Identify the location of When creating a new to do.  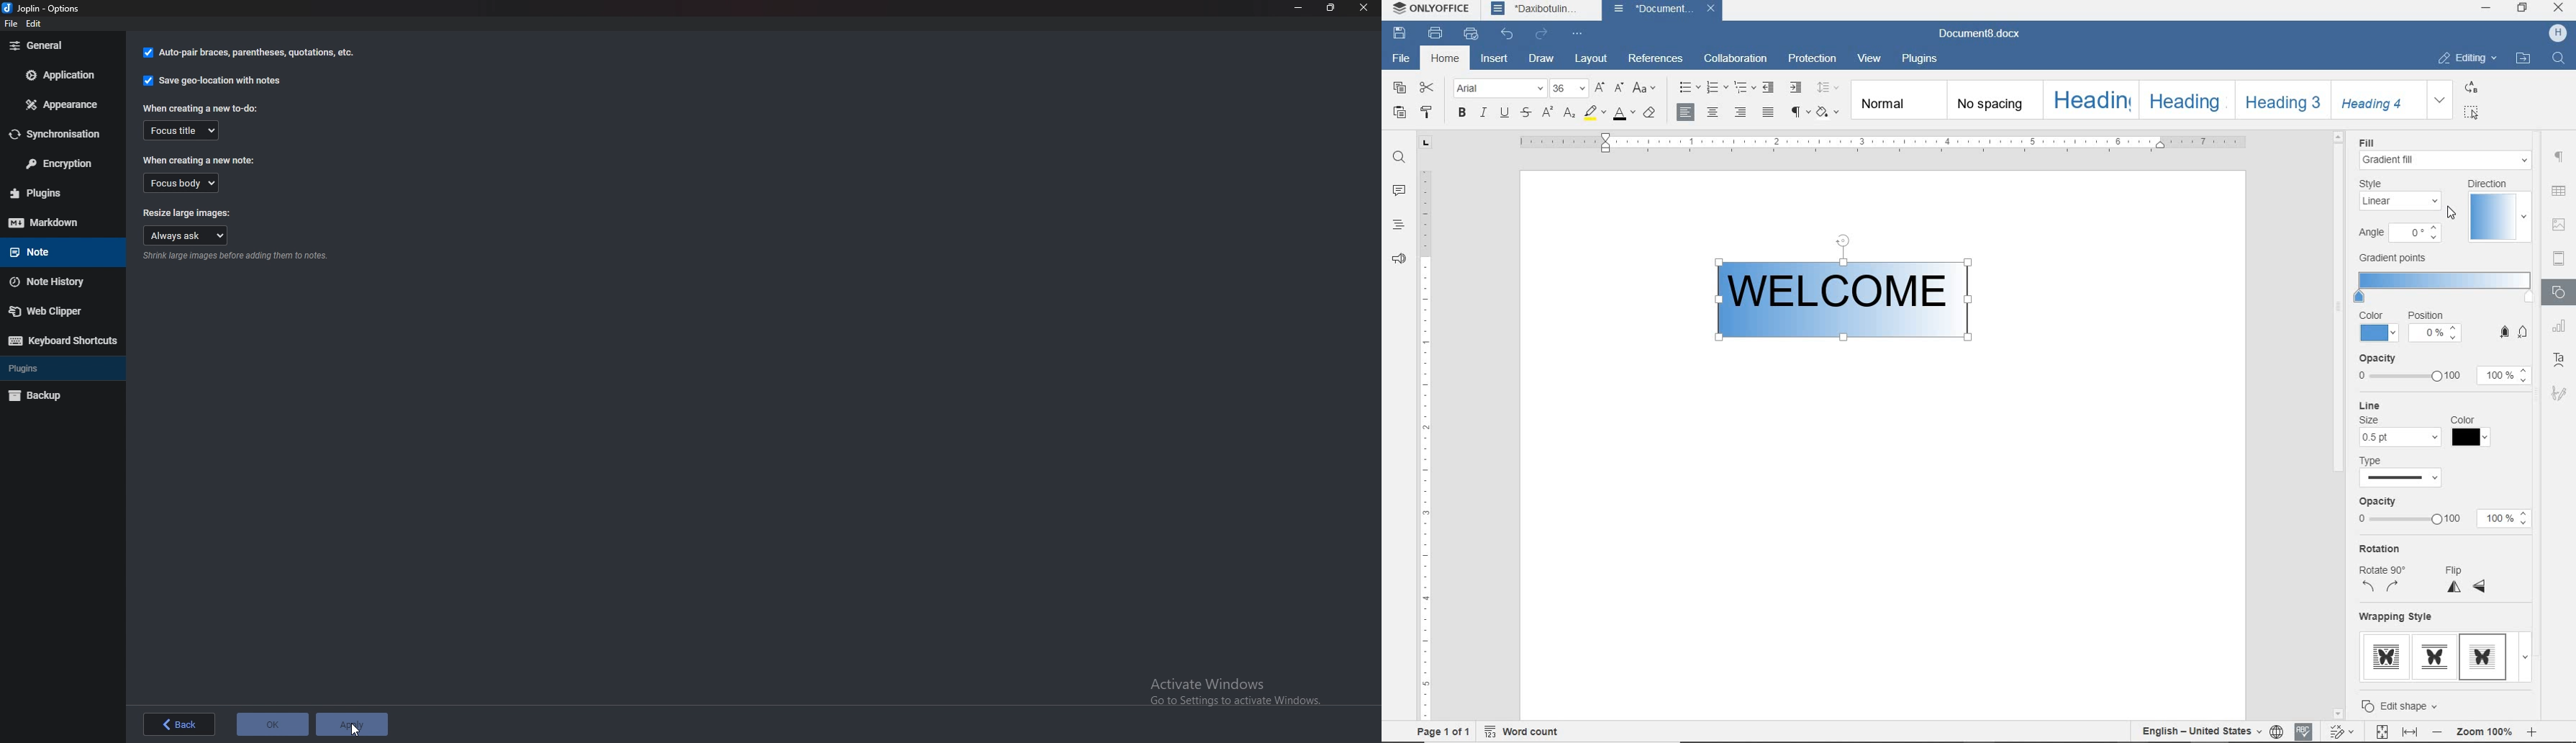
(199, 108).